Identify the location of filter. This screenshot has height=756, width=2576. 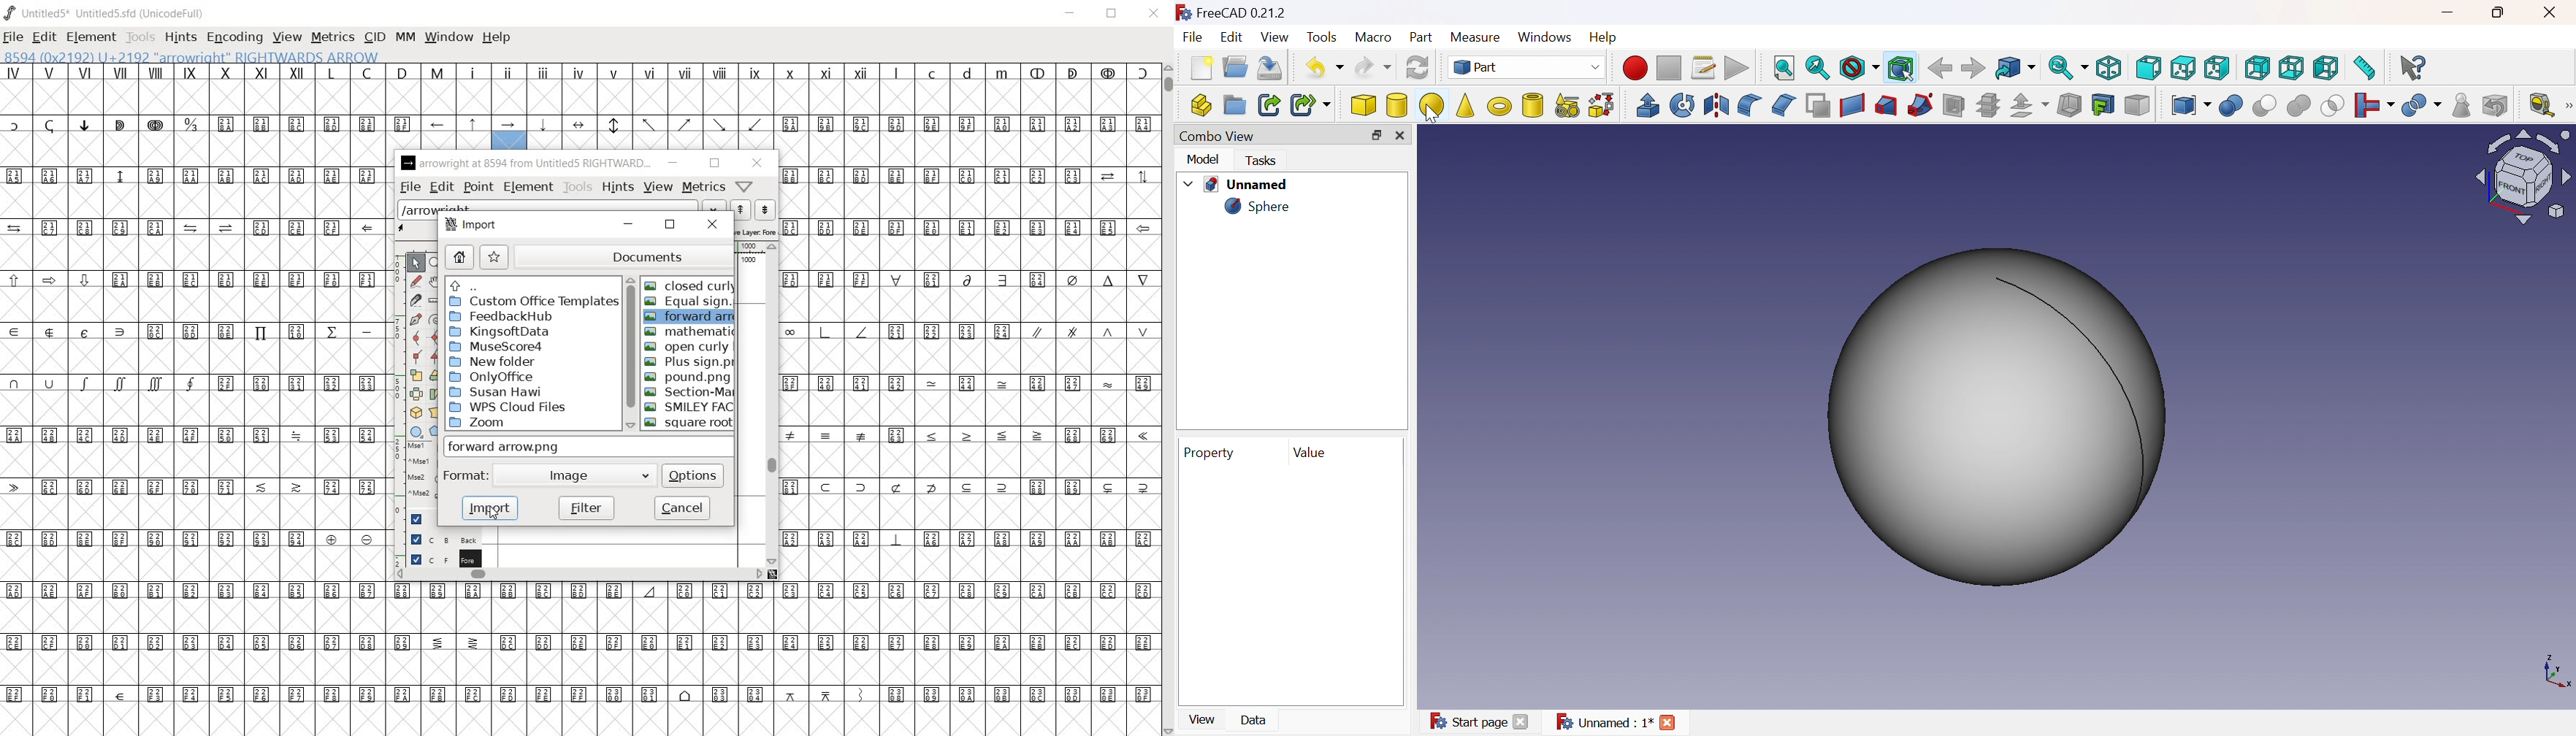
(585, 507).